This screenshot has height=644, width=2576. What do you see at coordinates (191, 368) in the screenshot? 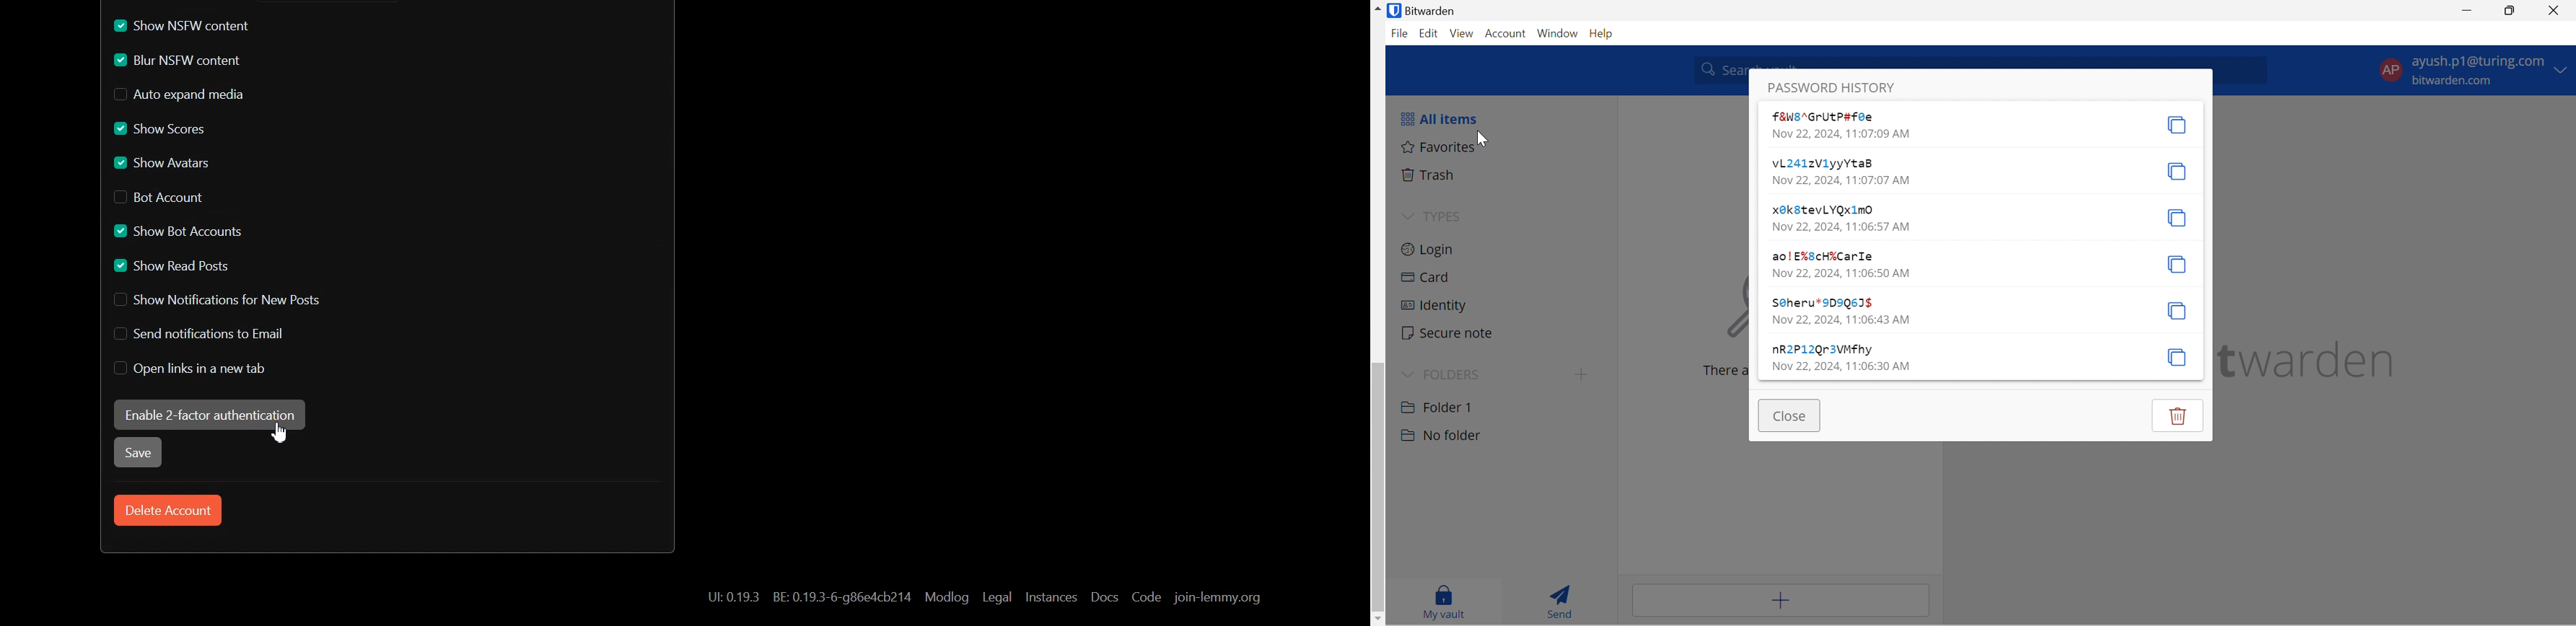
I see `Disable Open links in new tab` at bounding box center [191, 368].